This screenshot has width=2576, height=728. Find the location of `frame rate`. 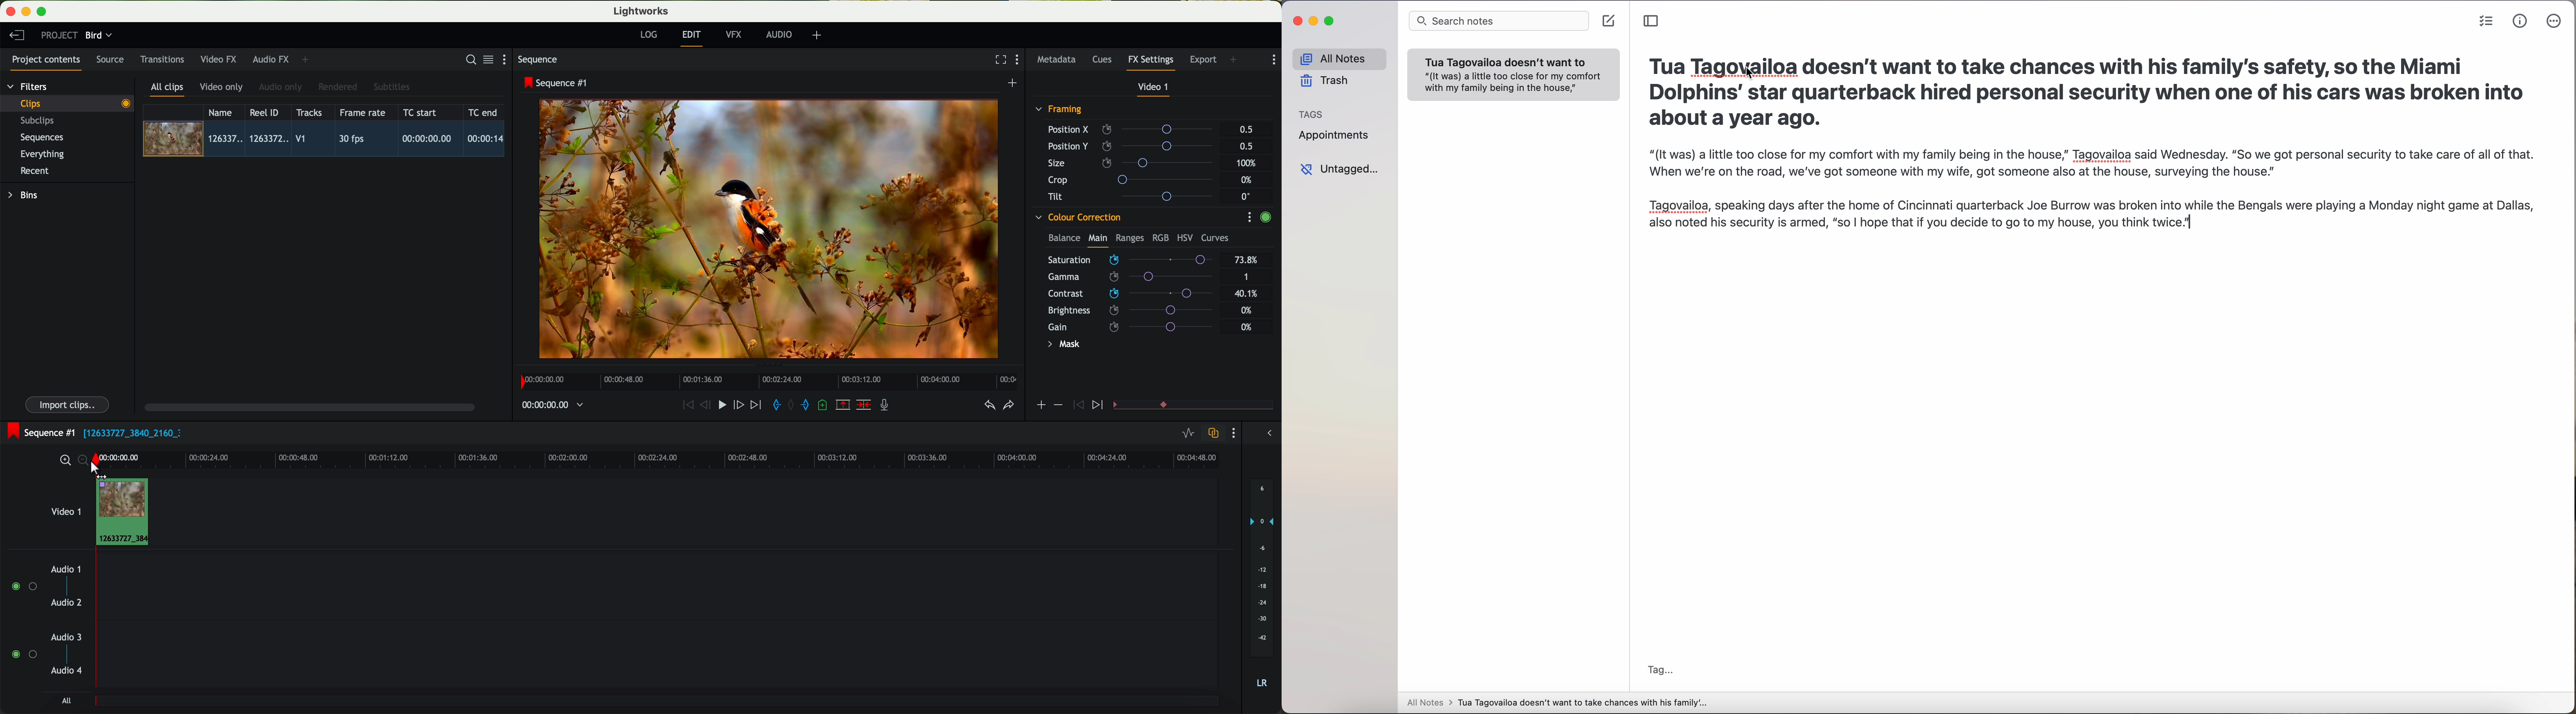

frame rate is located at coordinates (362, 113).